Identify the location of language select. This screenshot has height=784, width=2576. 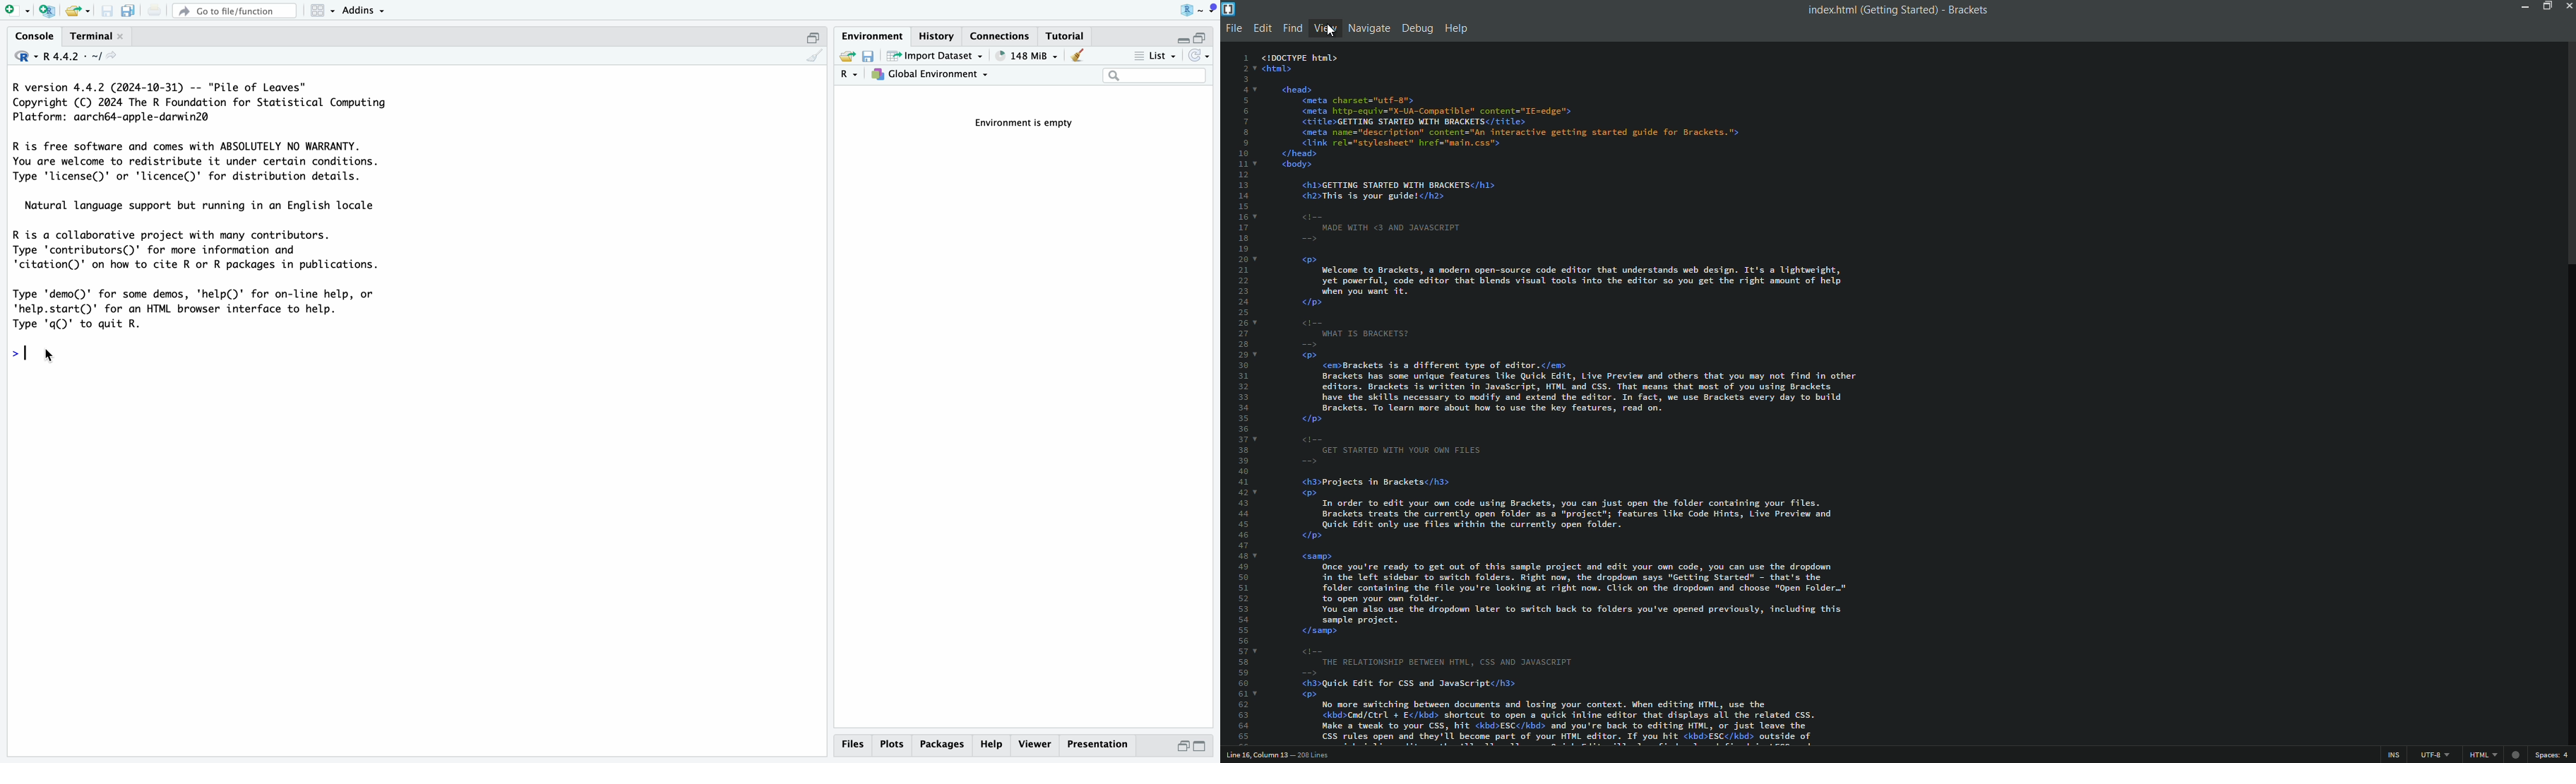
(19, 55).